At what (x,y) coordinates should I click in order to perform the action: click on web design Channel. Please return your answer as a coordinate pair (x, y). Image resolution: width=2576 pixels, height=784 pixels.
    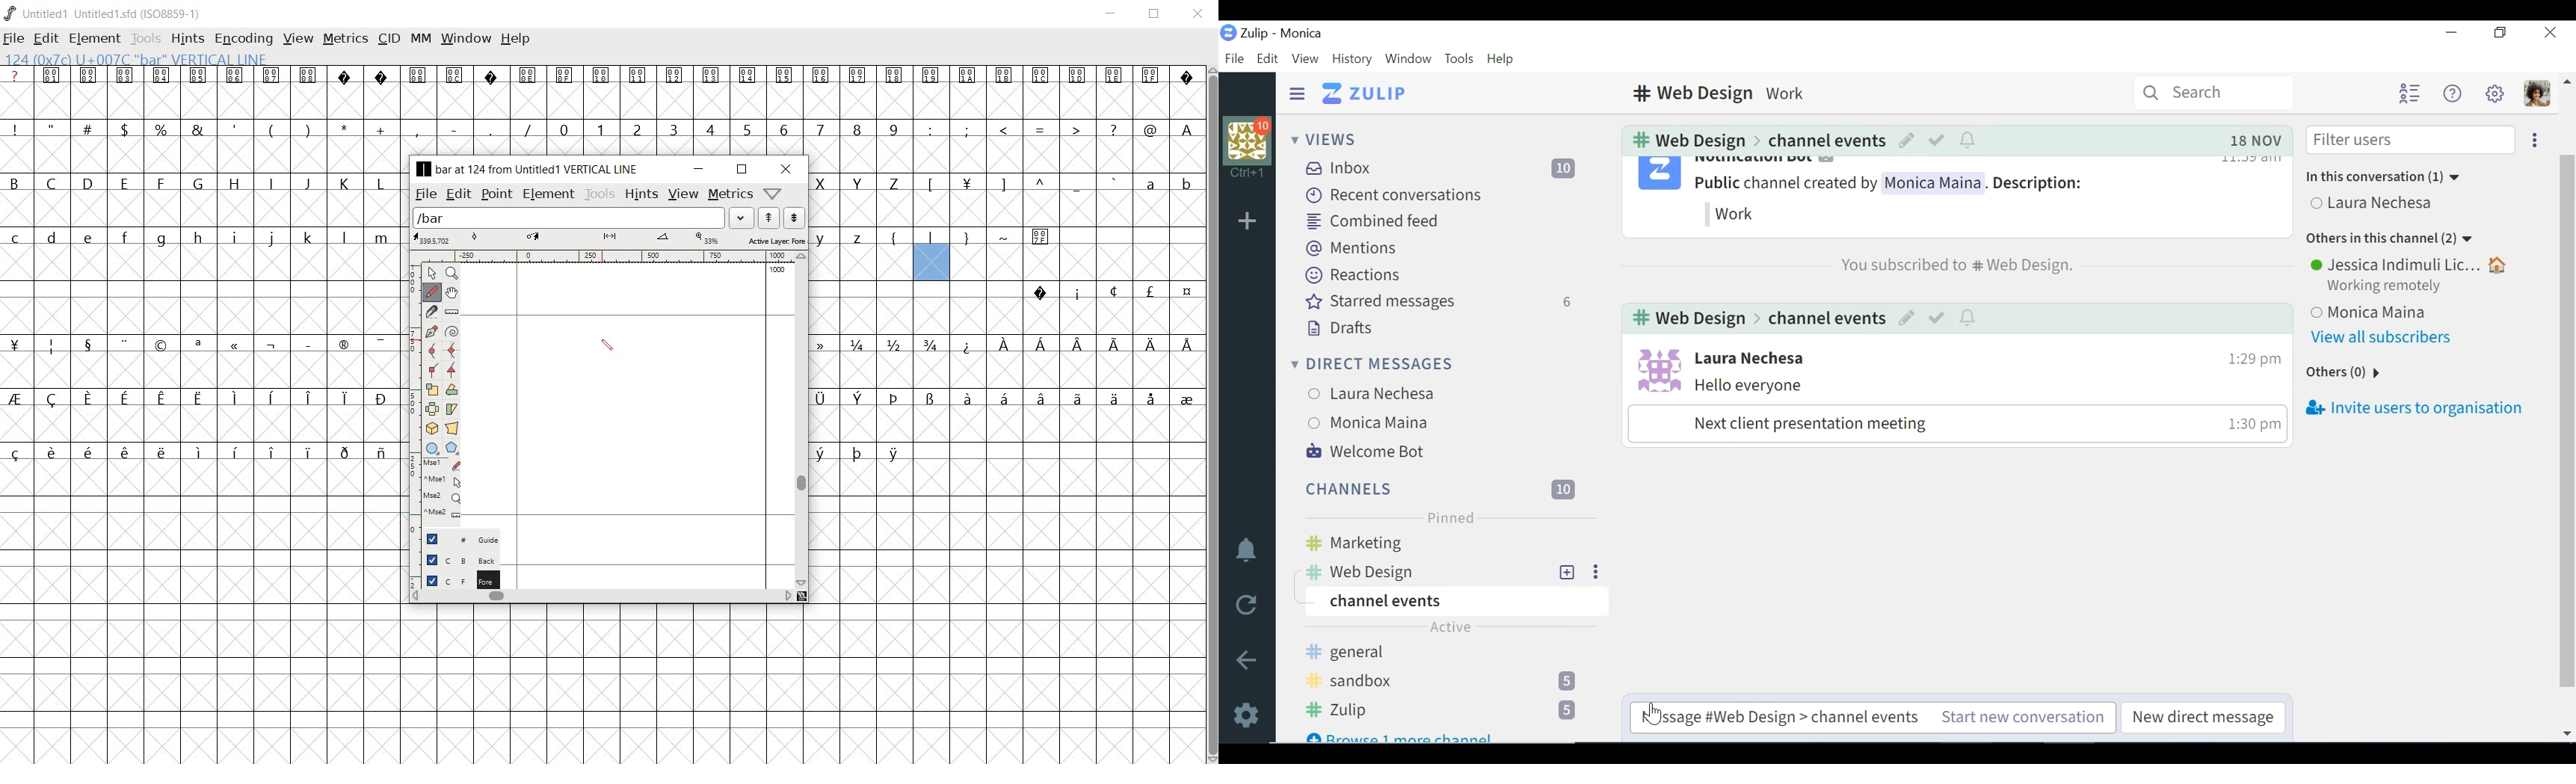
    Looking at the image, I should click on (1685, 140).